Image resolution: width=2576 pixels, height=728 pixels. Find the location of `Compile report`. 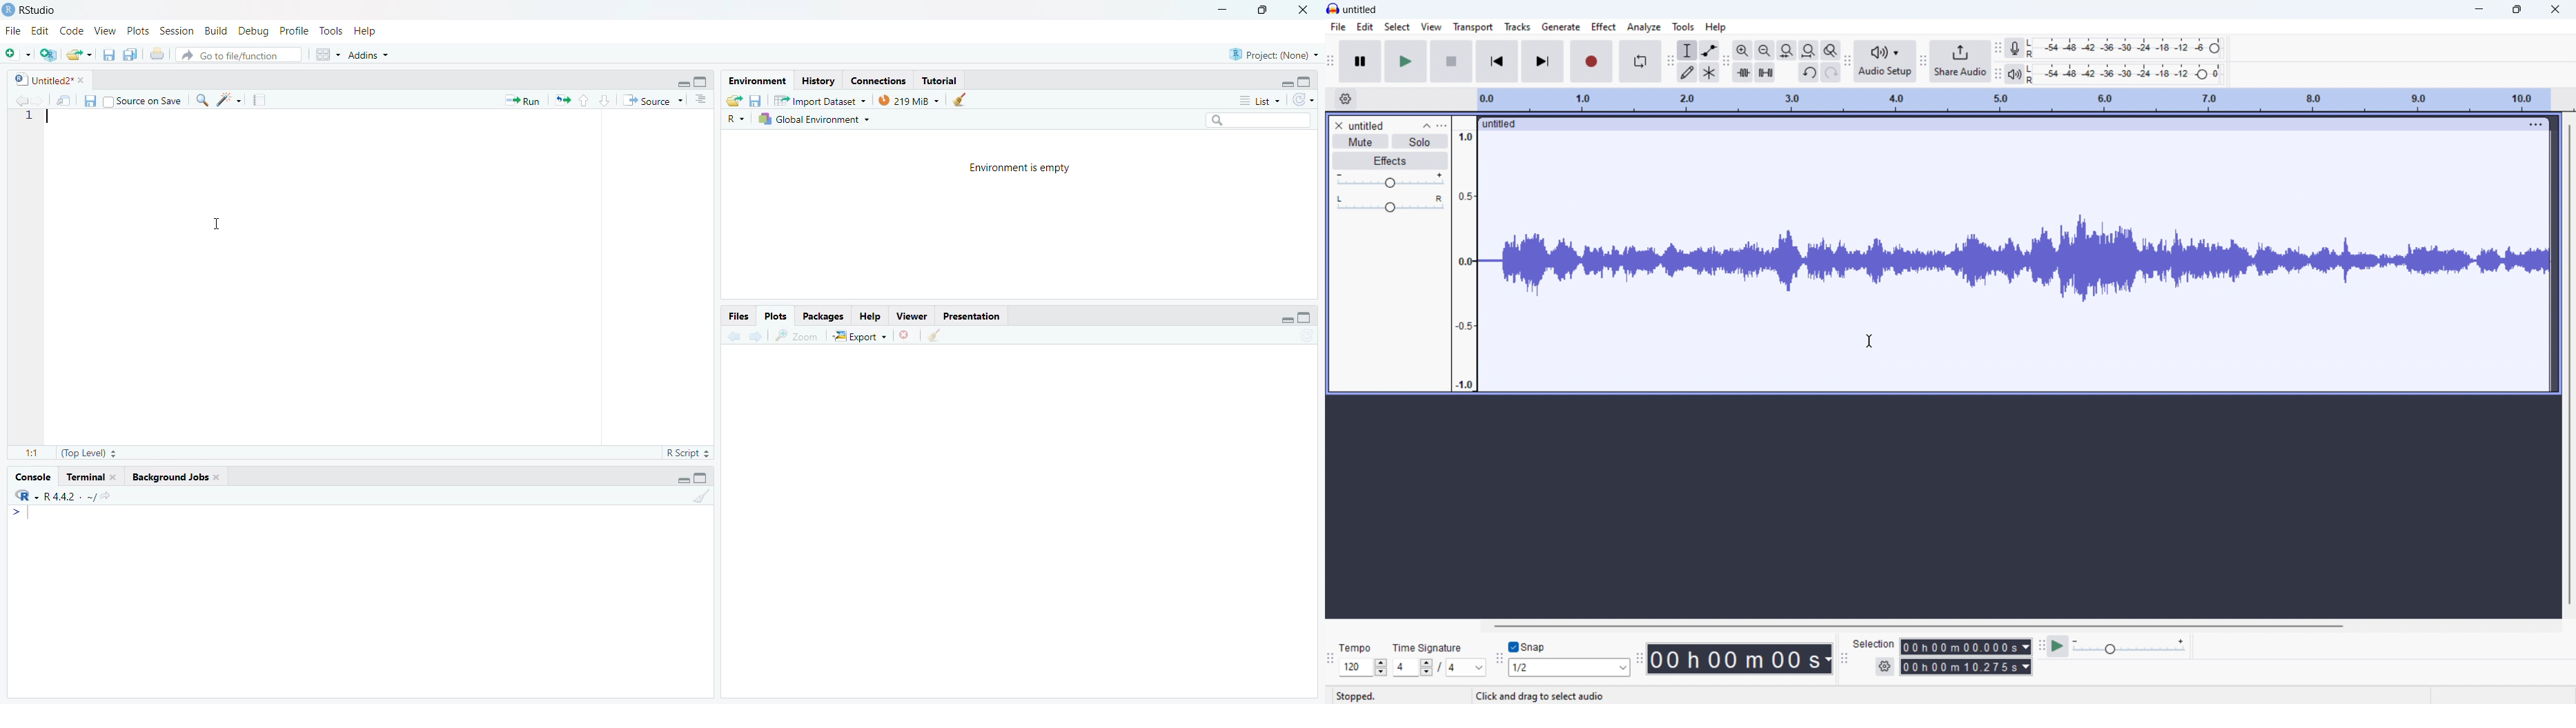

Compile report is located at coordinates (259, 99).